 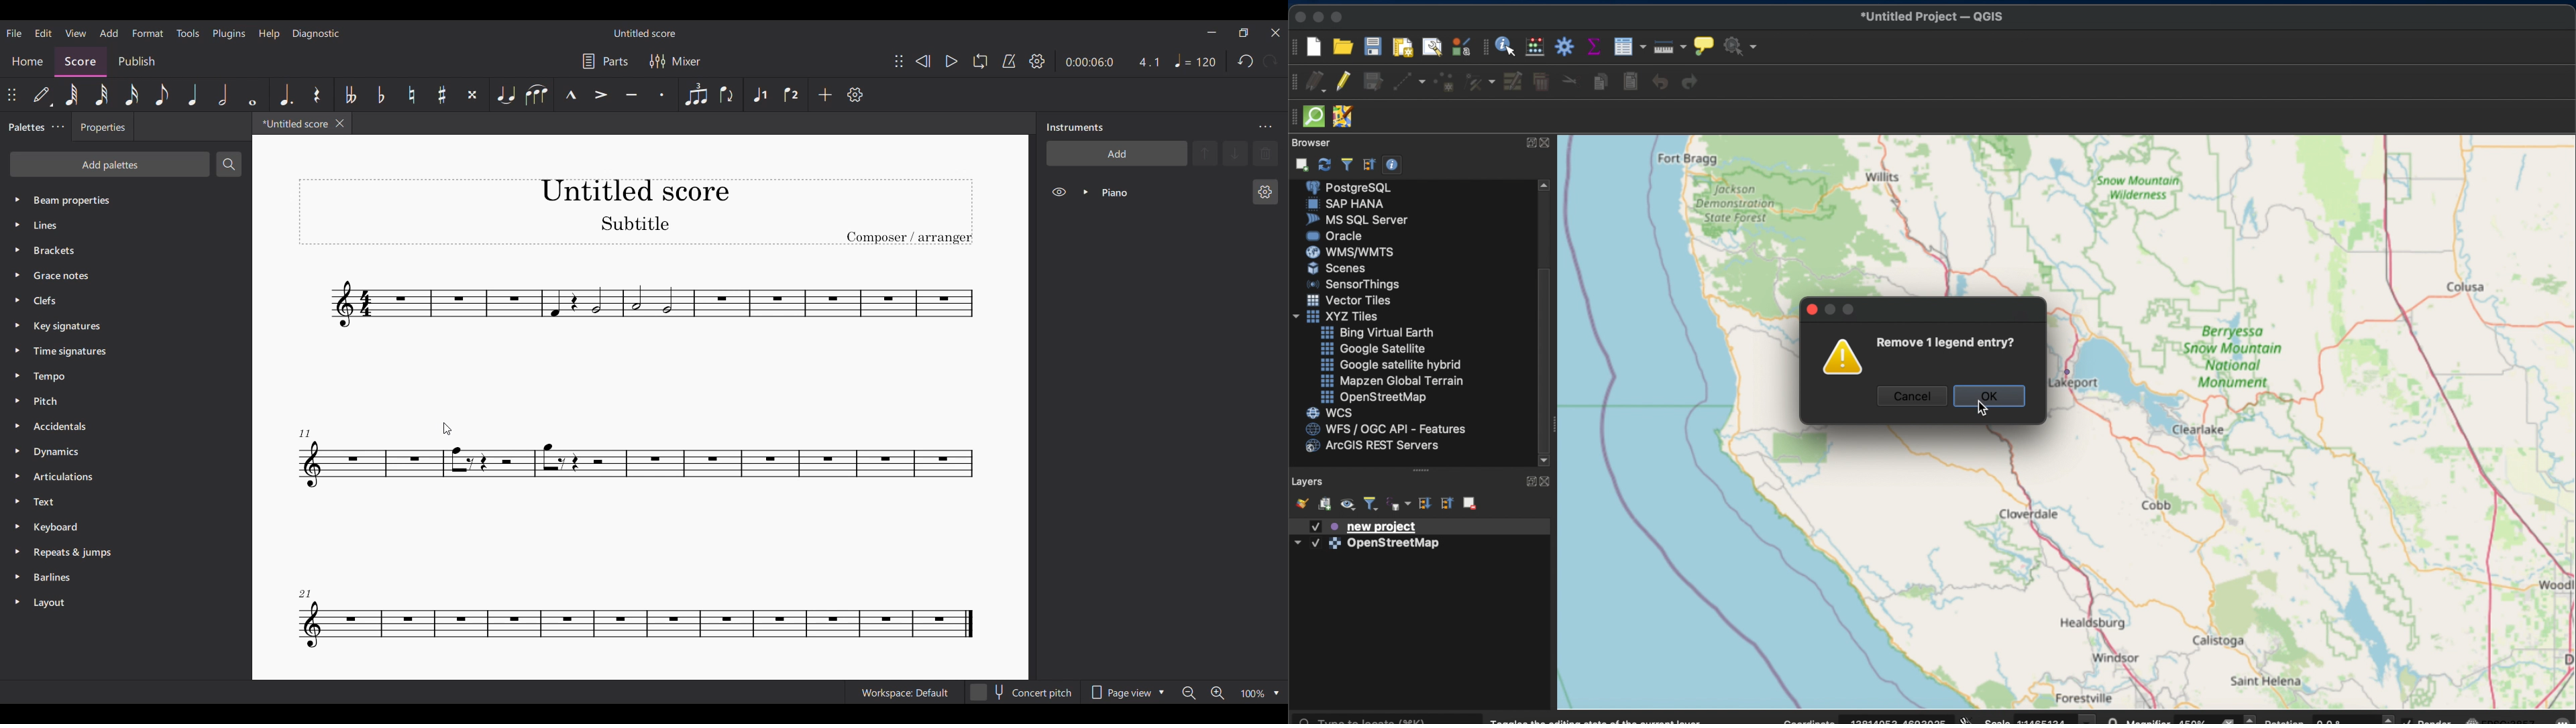 What do you see at coordinates (1392, 364) in the screenshot?
I see `google hybrid satellite` at bounding box center [1392, 364].